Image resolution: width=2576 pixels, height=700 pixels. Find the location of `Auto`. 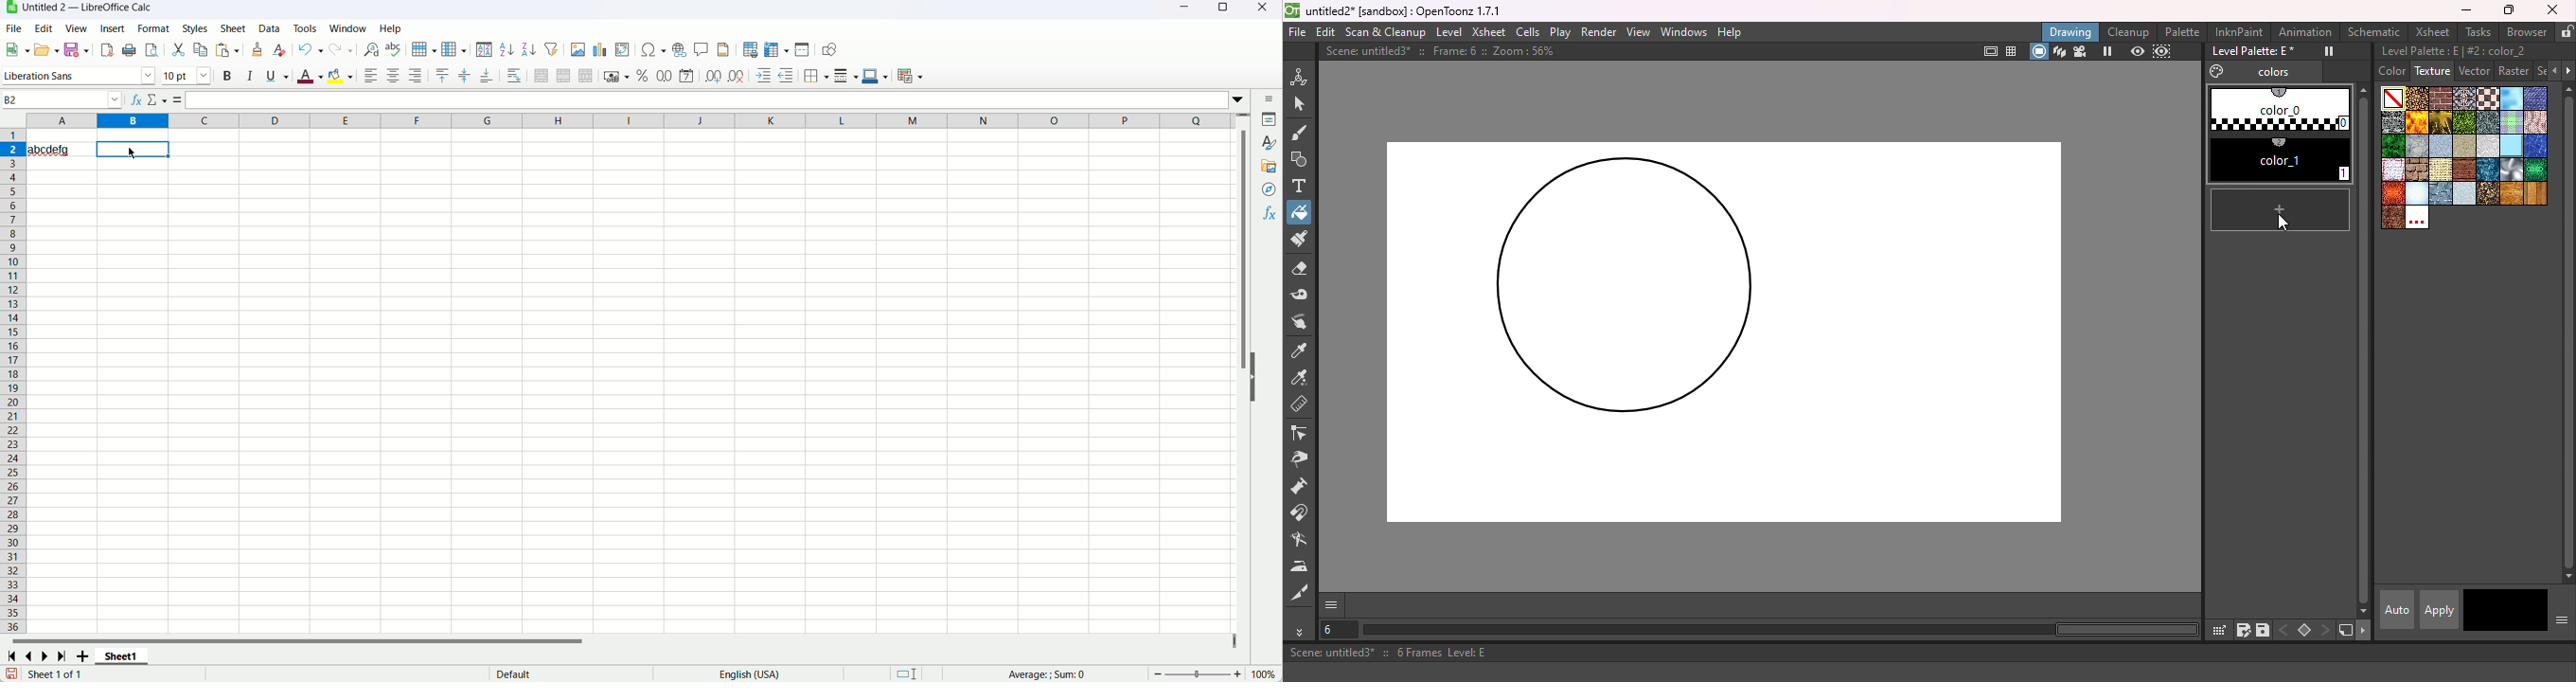

Auto is located at coordinates (2395, 610).